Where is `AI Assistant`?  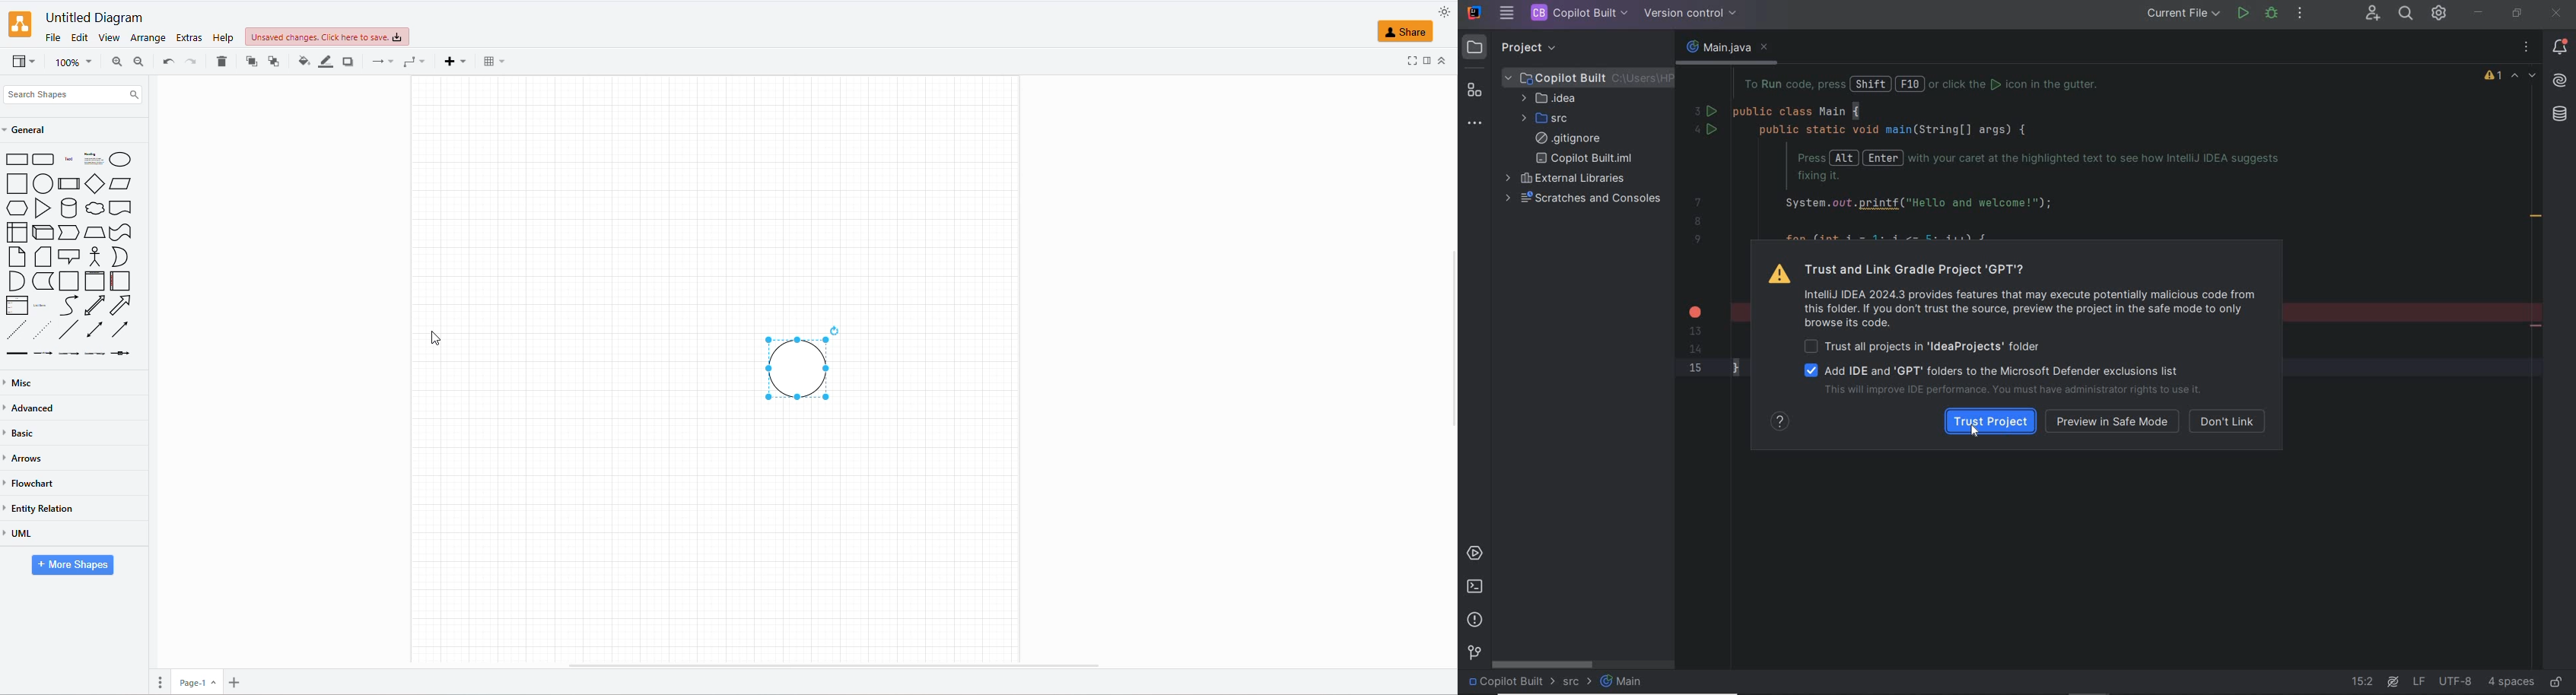
AI Assistant is located at coordinates (2559, 81).